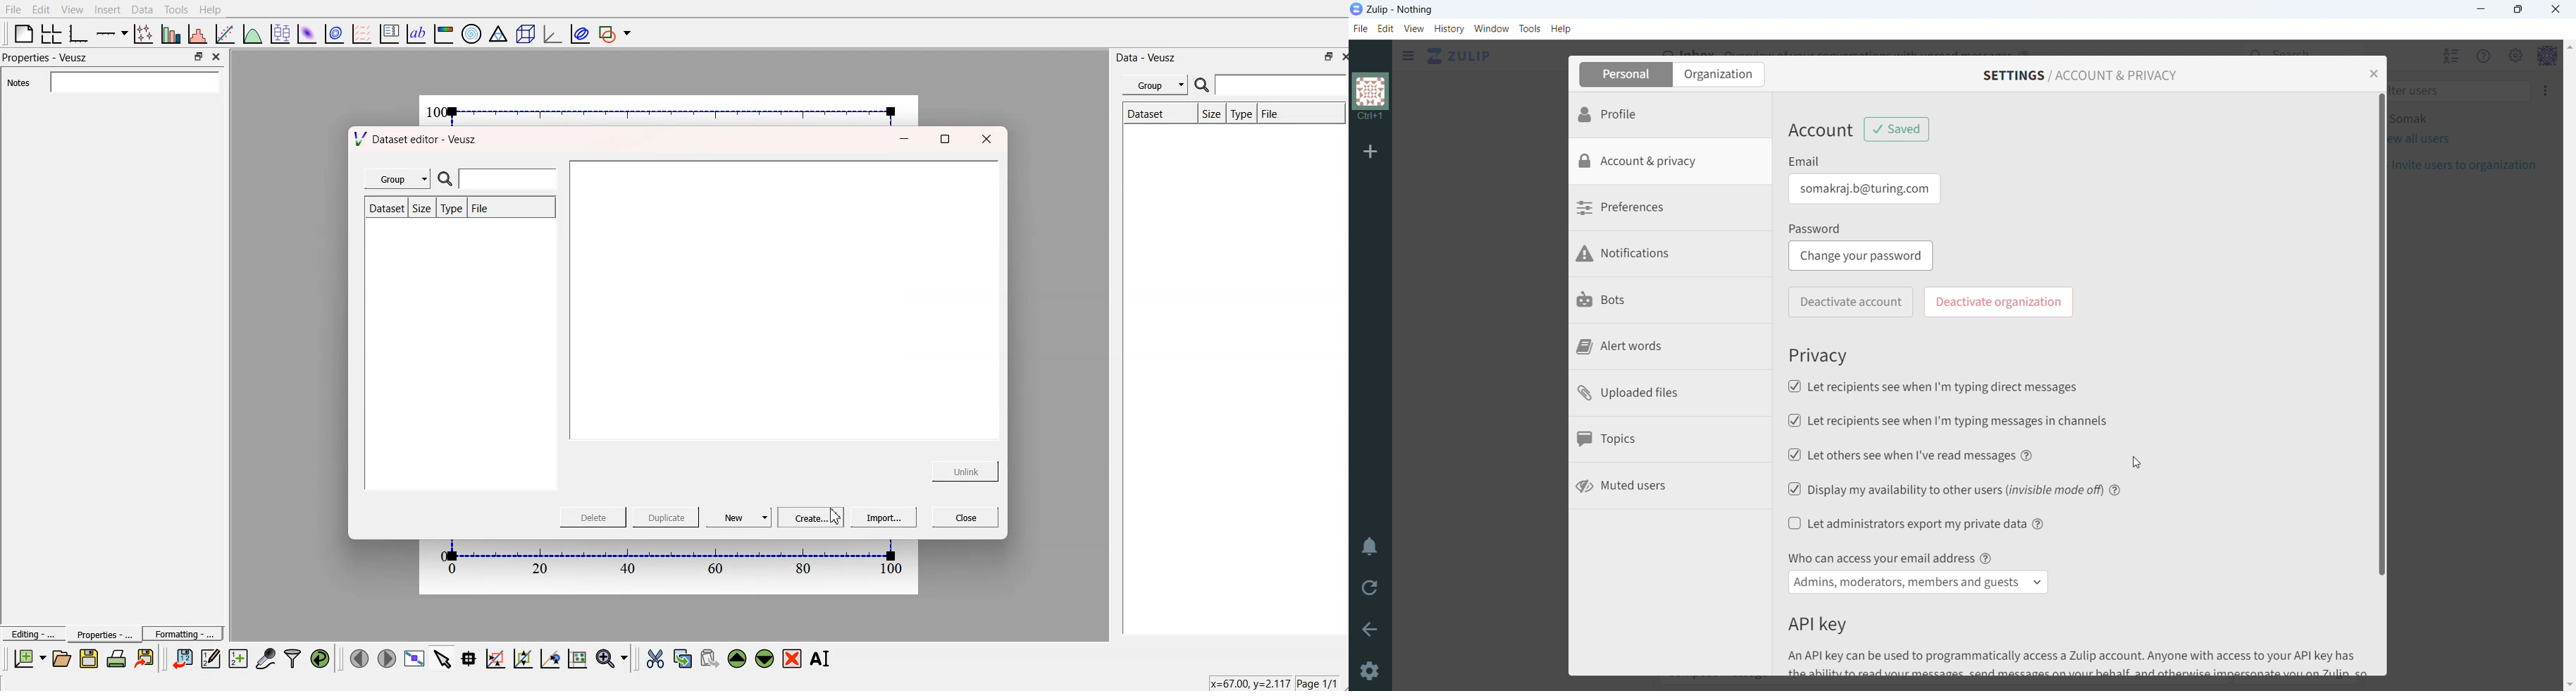 This screenshot has height=700, width=2576. I want to click on Properties, so click(99, 634).